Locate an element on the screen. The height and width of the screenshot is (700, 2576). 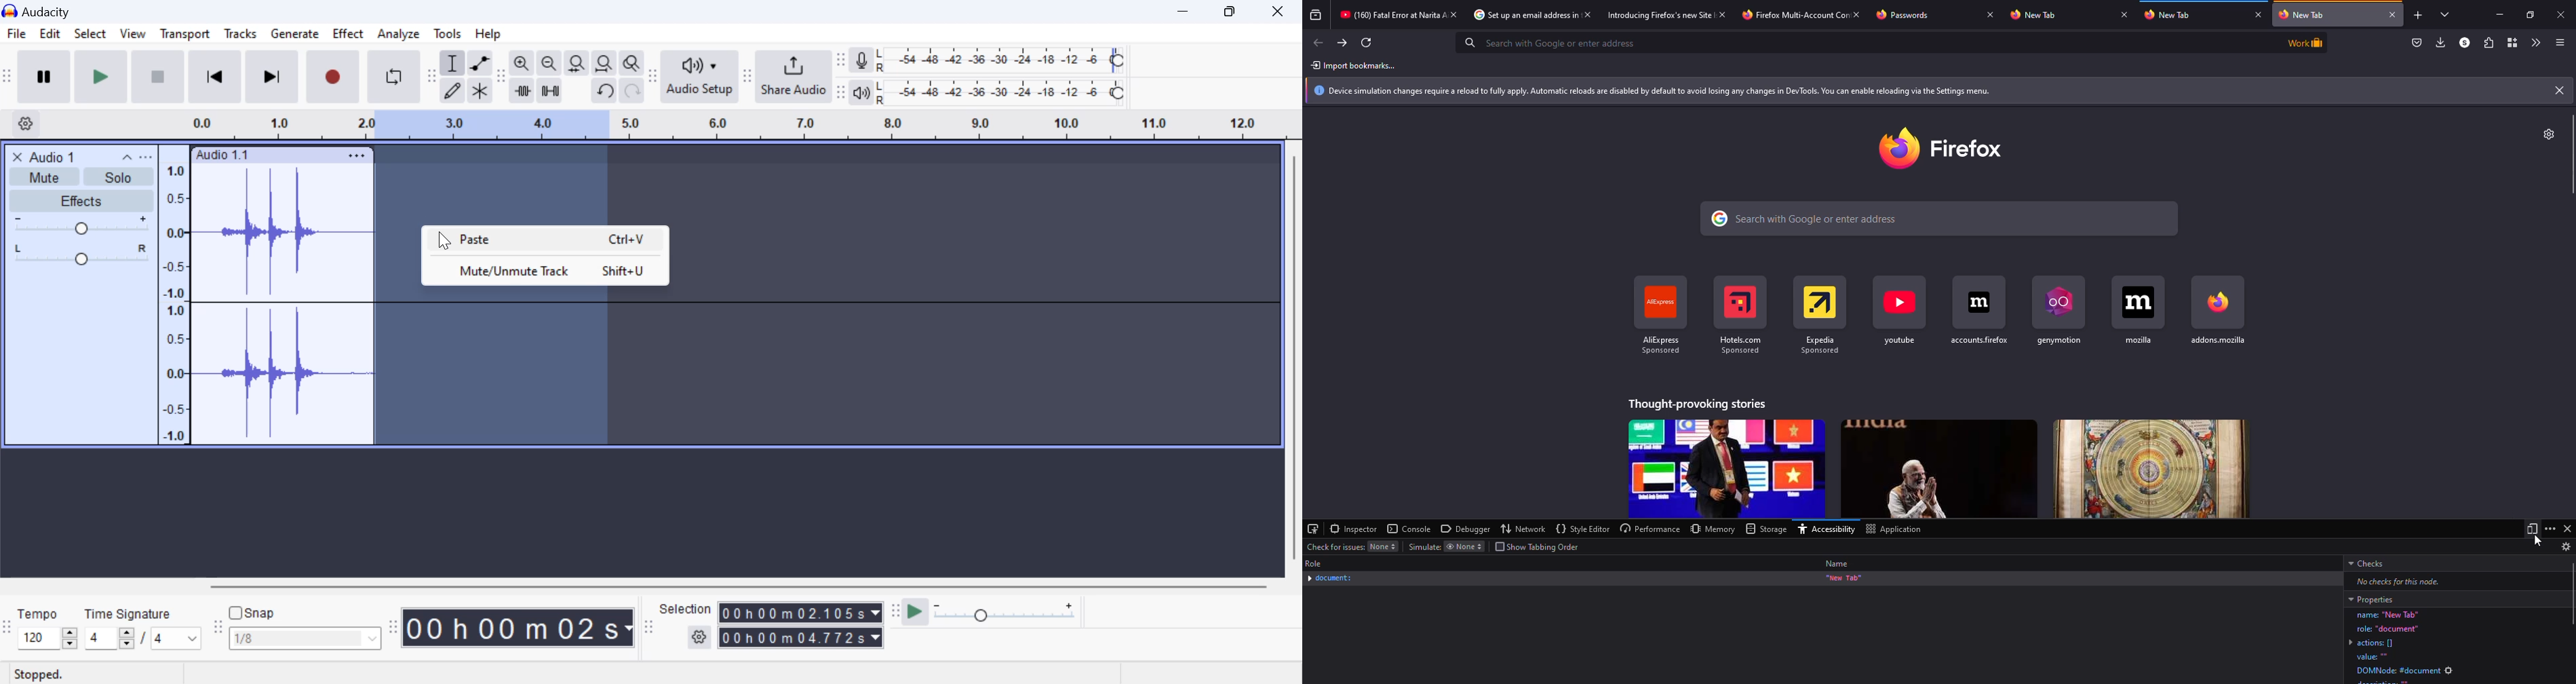
Notification is located at coordinates (1926, 91).